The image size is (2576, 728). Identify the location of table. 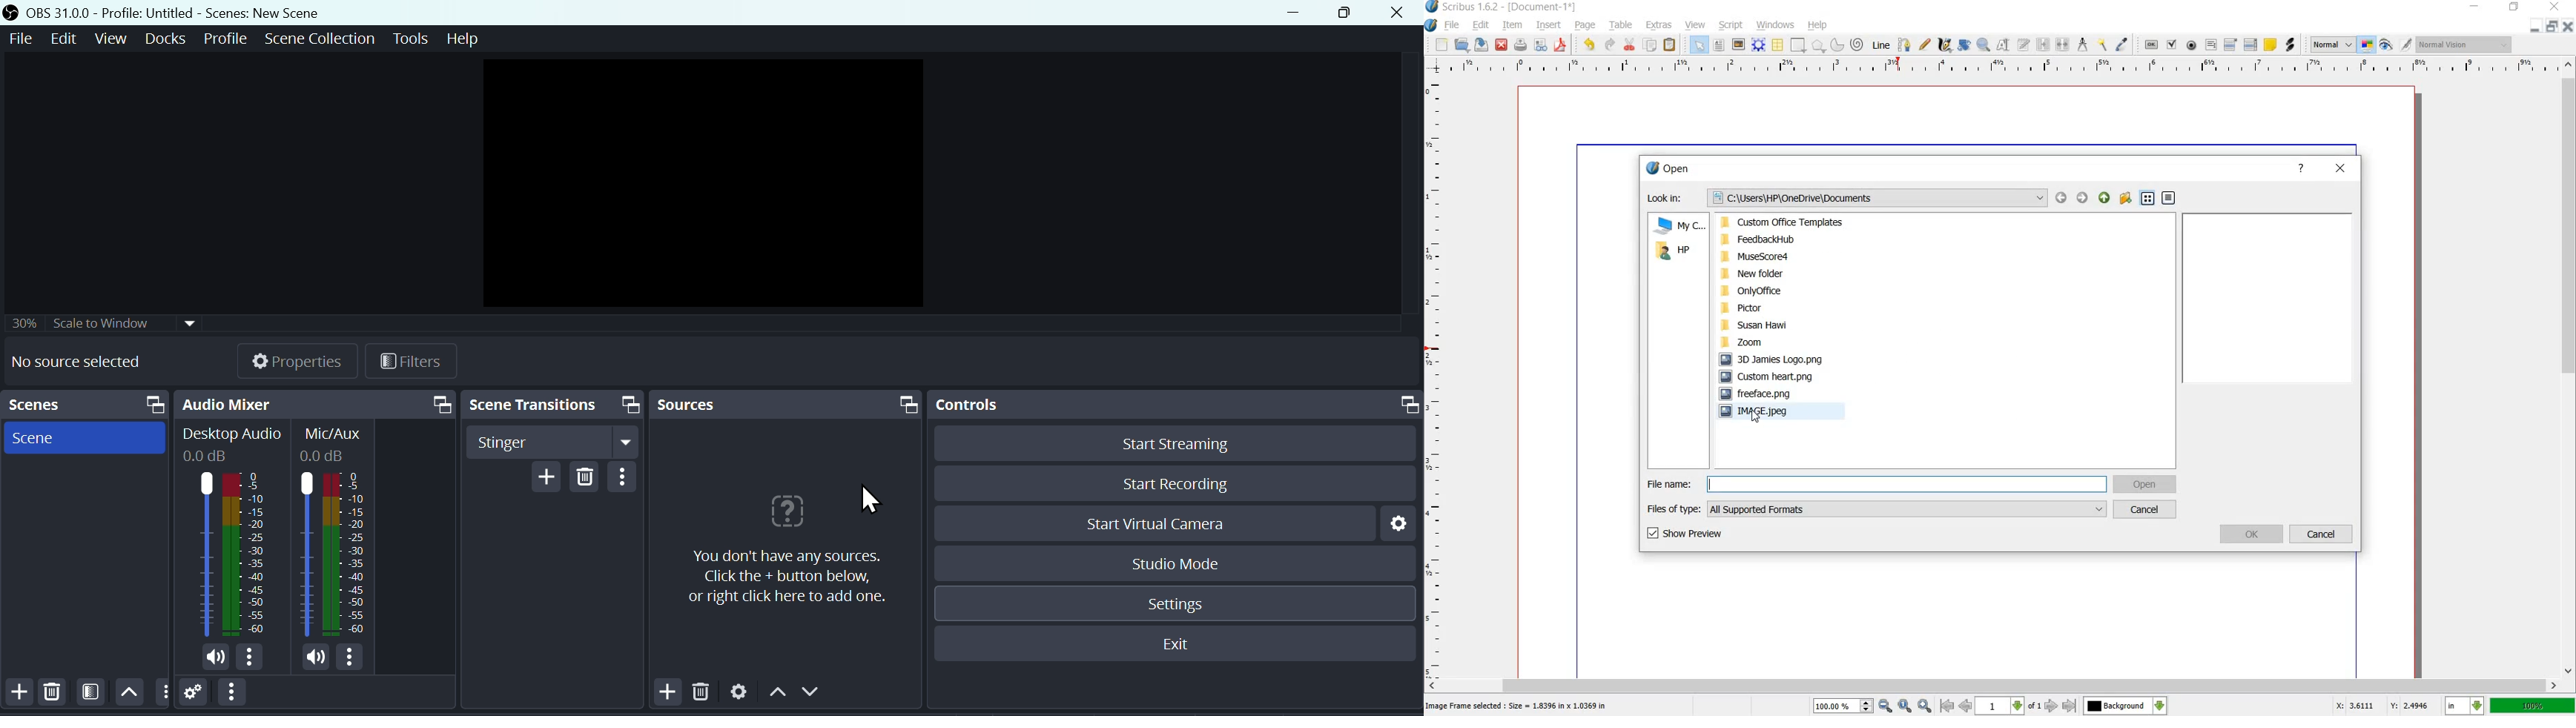
(1776, 45).